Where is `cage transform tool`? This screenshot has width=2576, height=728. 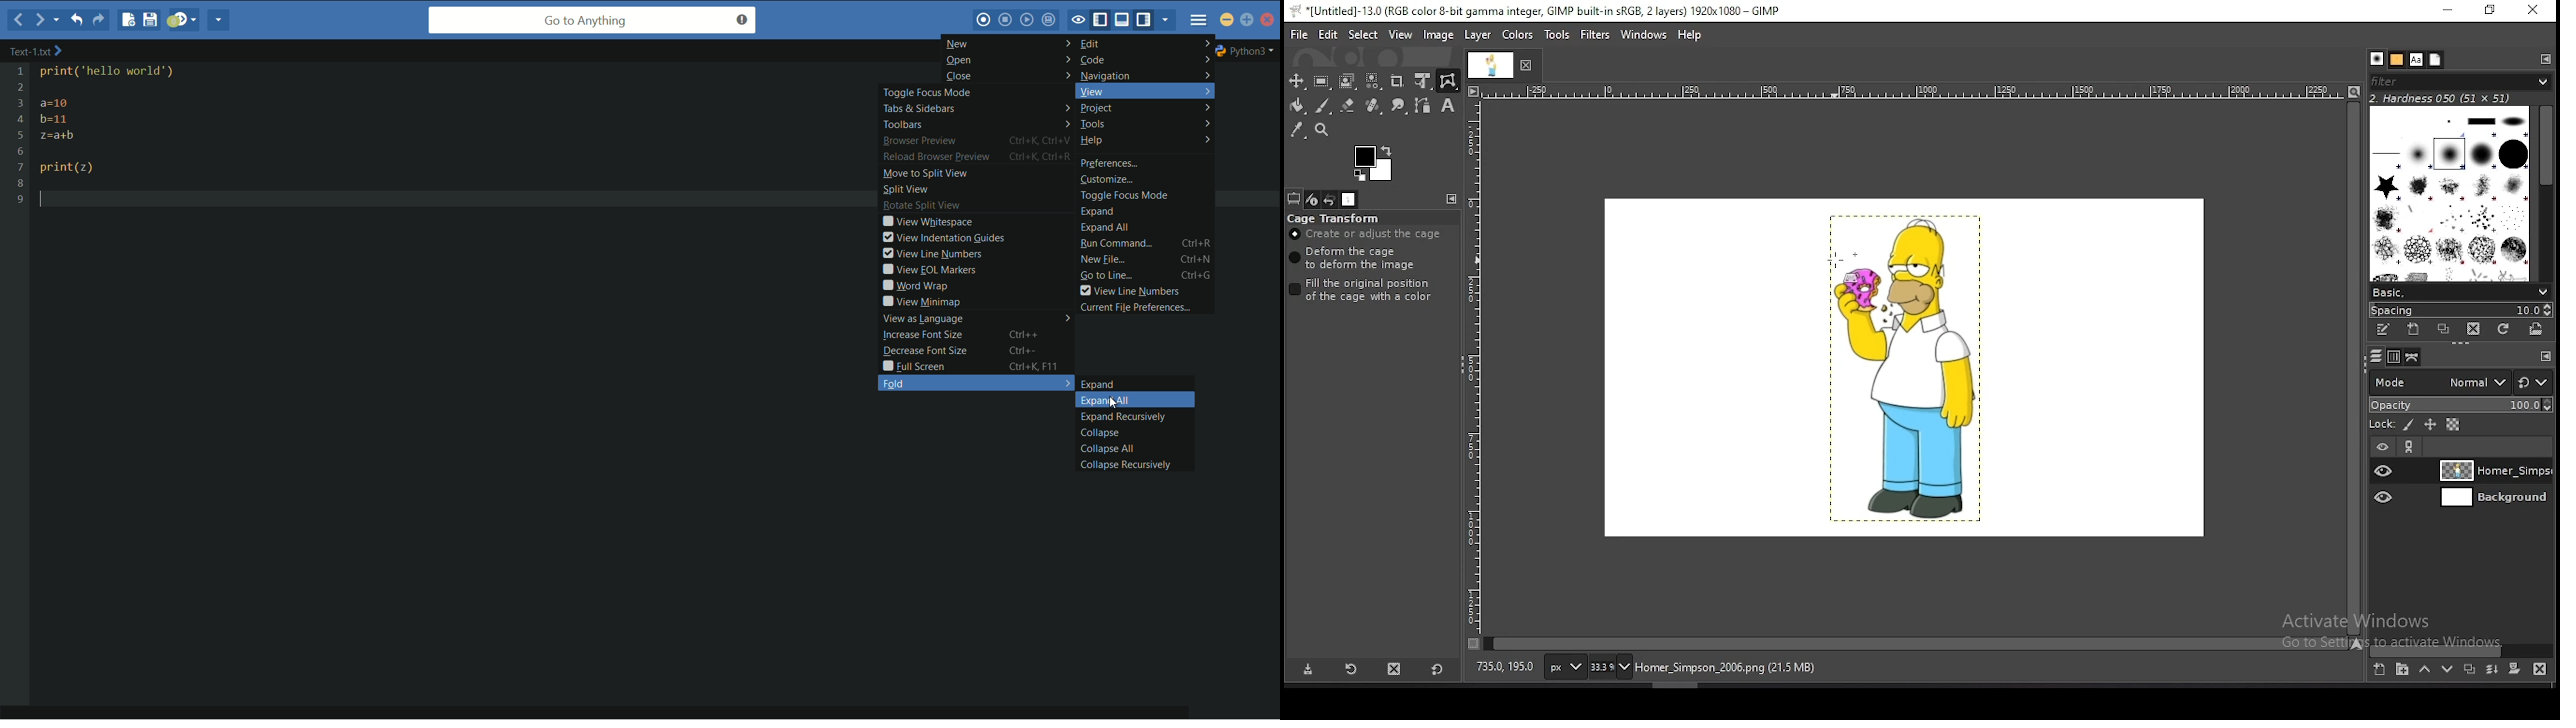 cage transform tool is located at coordinates (1448, 81).